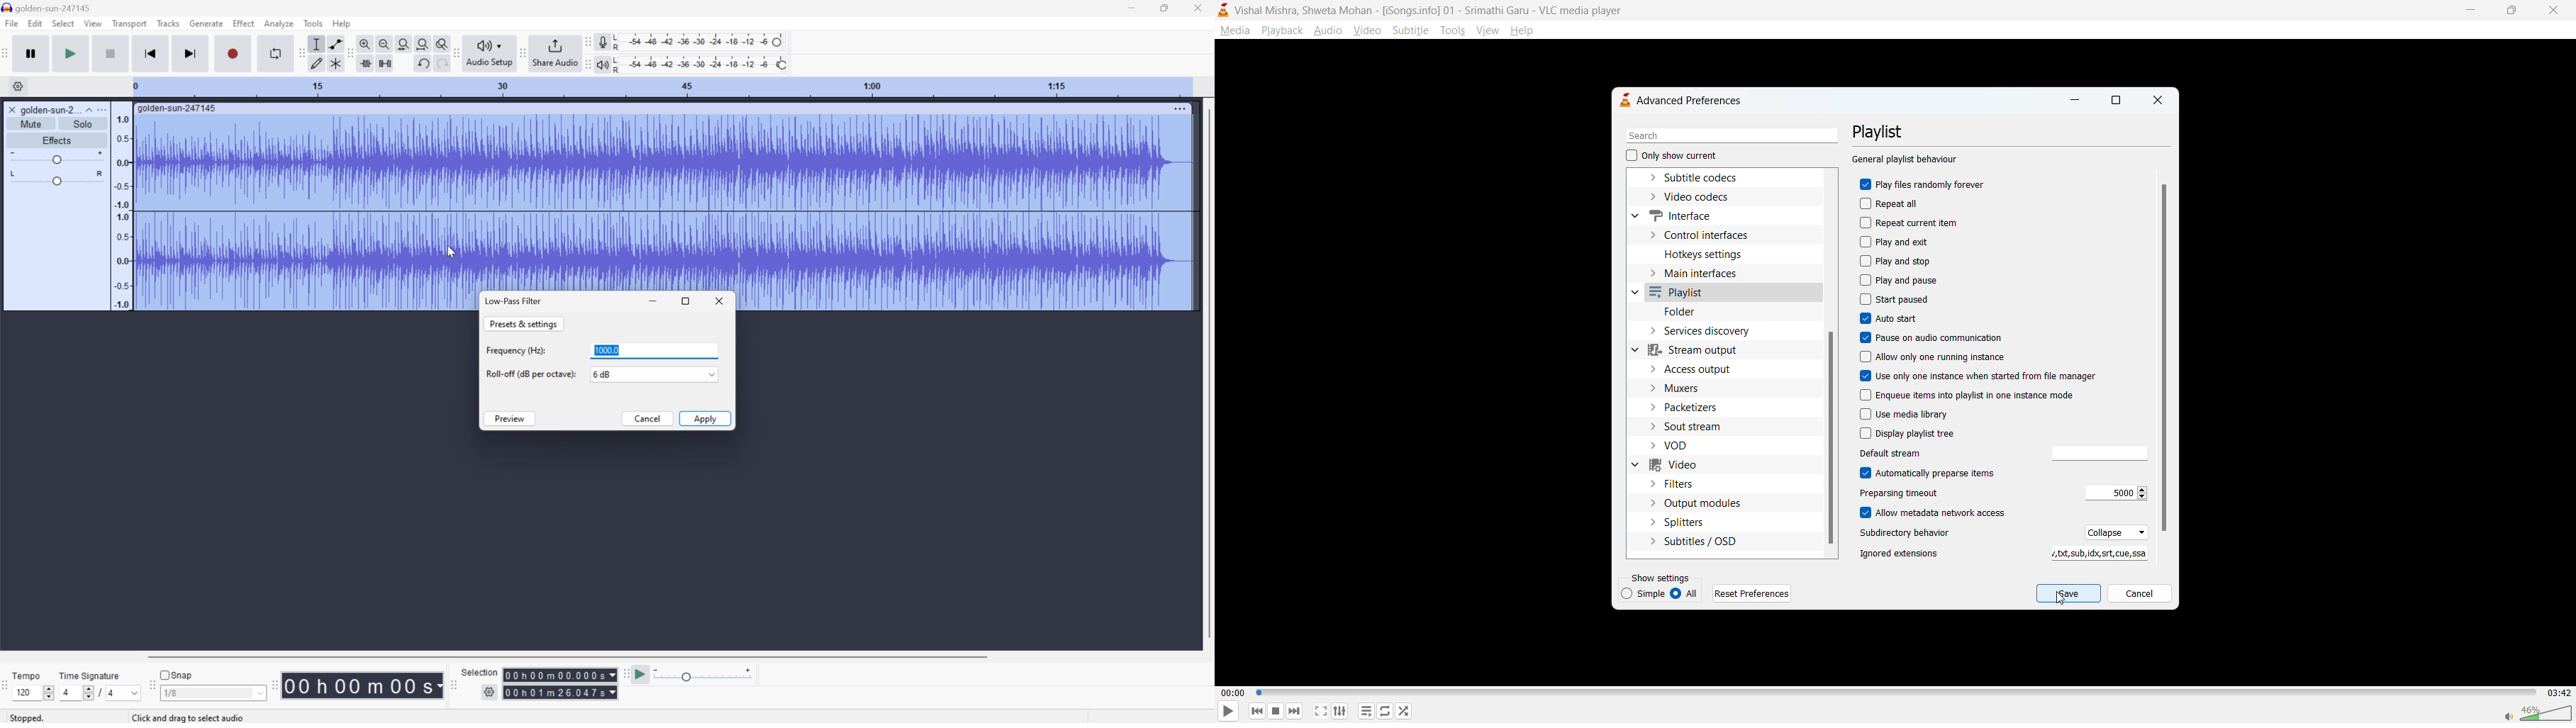  Describe the element at coordinates (1906, 160) in the screenshot. I see `general playlist behaviour` at that location.